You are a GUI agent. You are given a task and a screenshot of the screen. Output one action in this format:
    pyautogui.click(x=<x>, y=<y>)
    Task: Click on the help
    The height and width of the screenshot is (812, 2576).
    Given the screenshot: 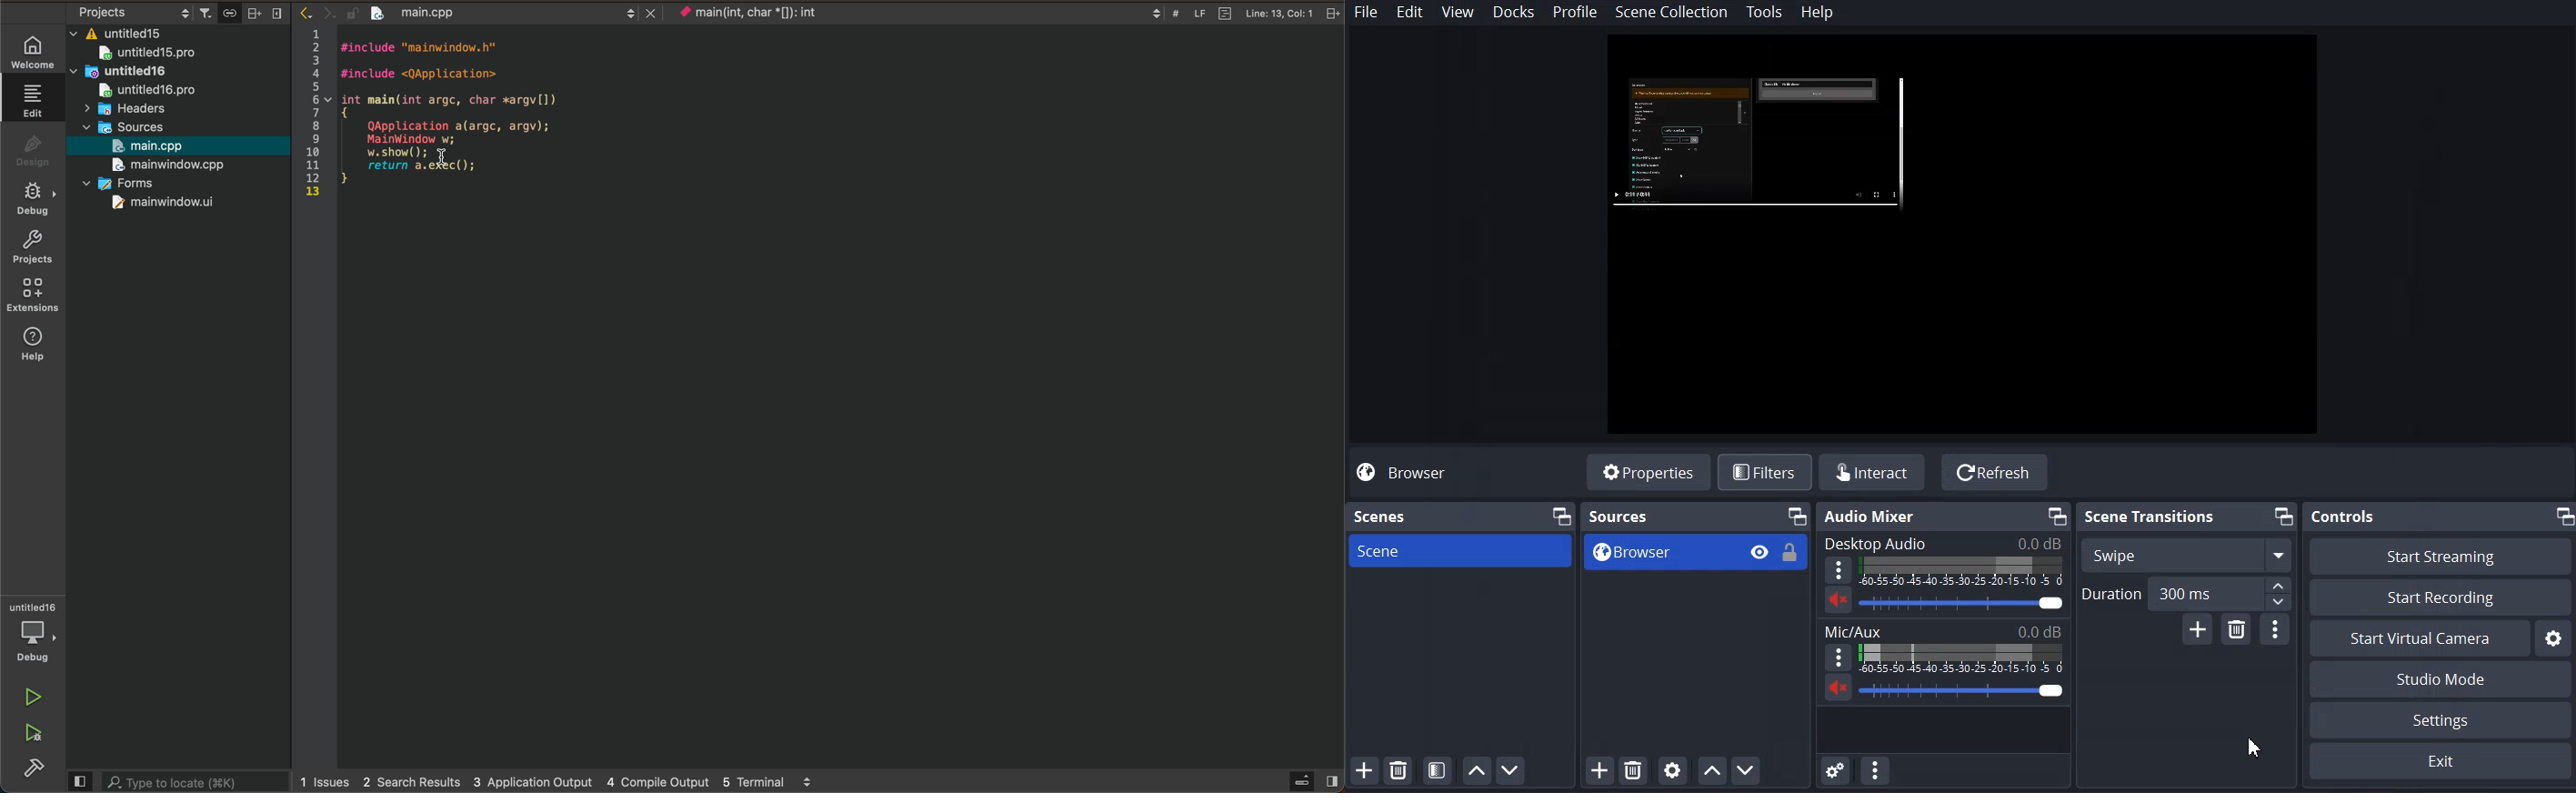 What is the action you would take?
    pyautogui.click(x=32, y=343)
    